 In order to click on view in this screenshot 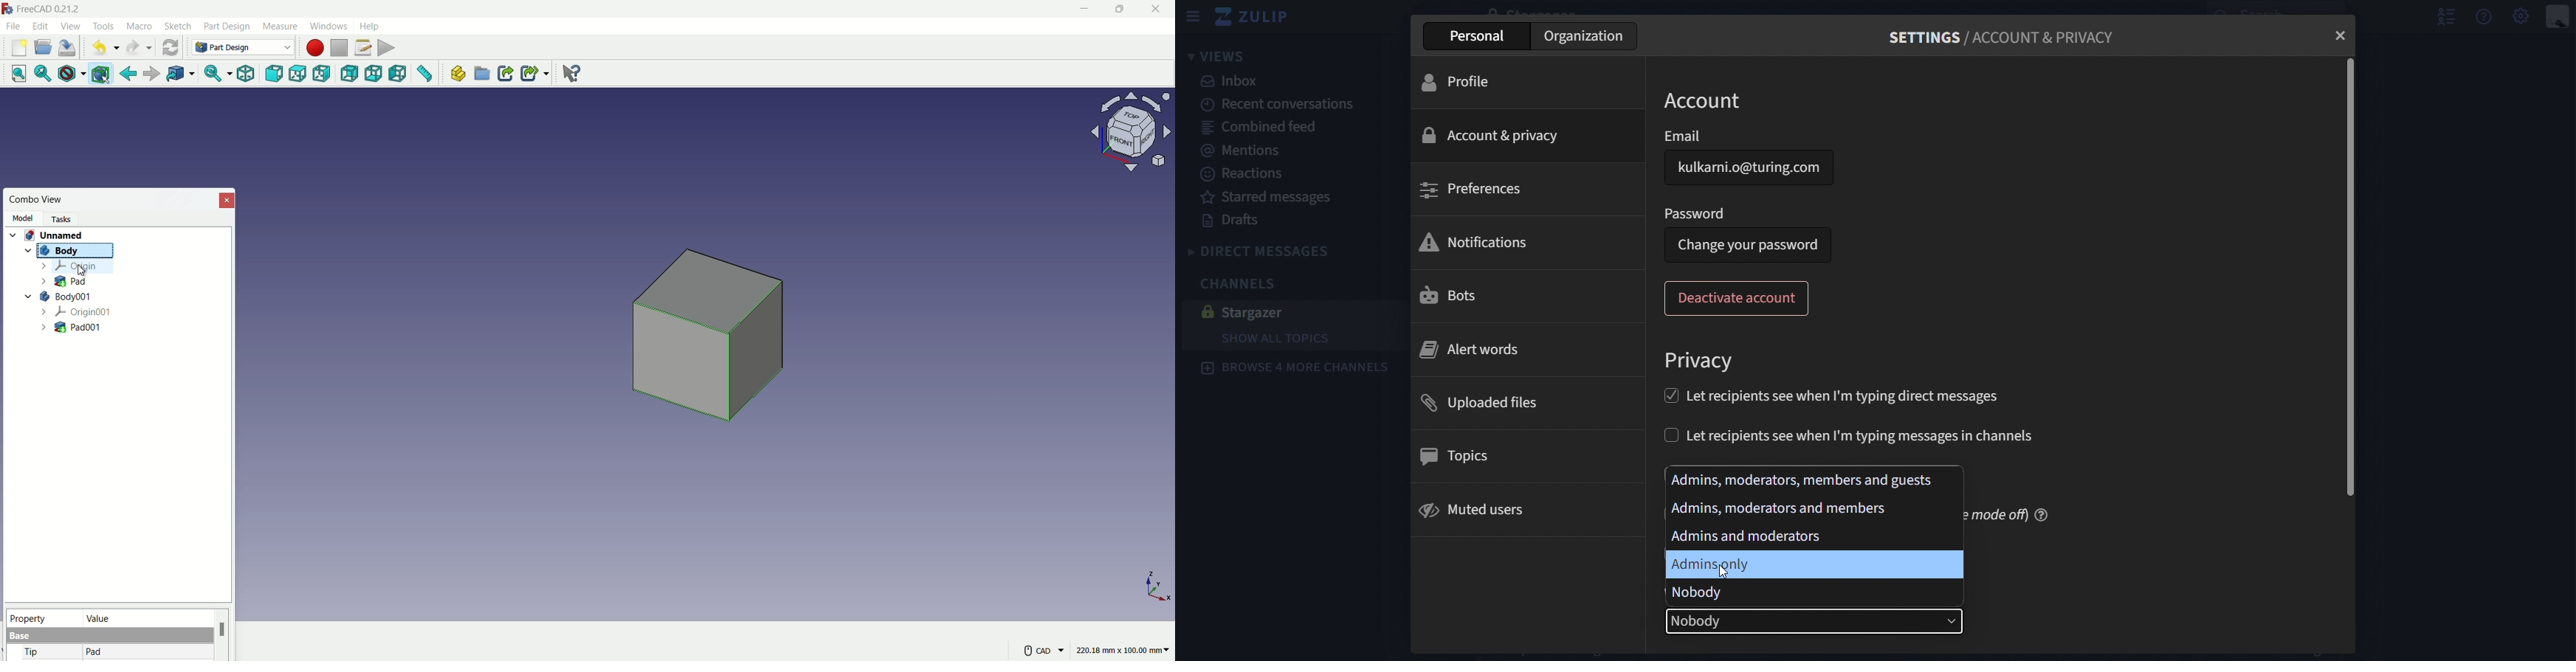, I will do `click(70, 26)`.